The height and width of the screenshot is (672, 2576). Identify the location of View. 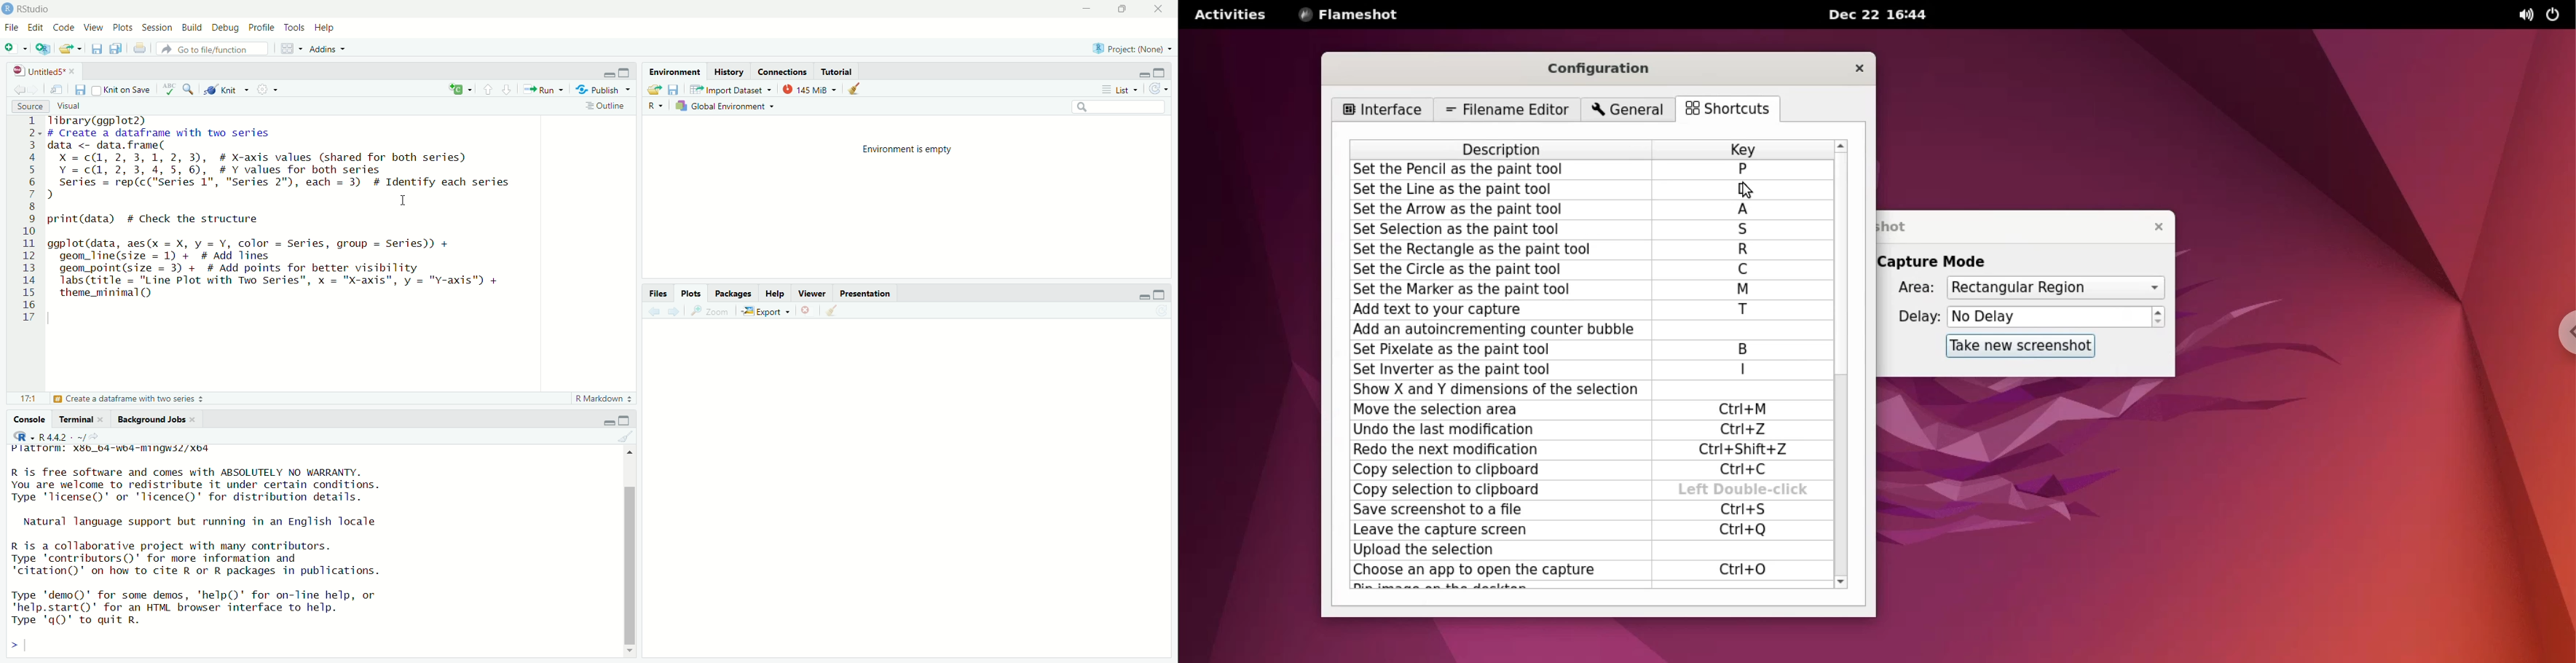
(95, 29).